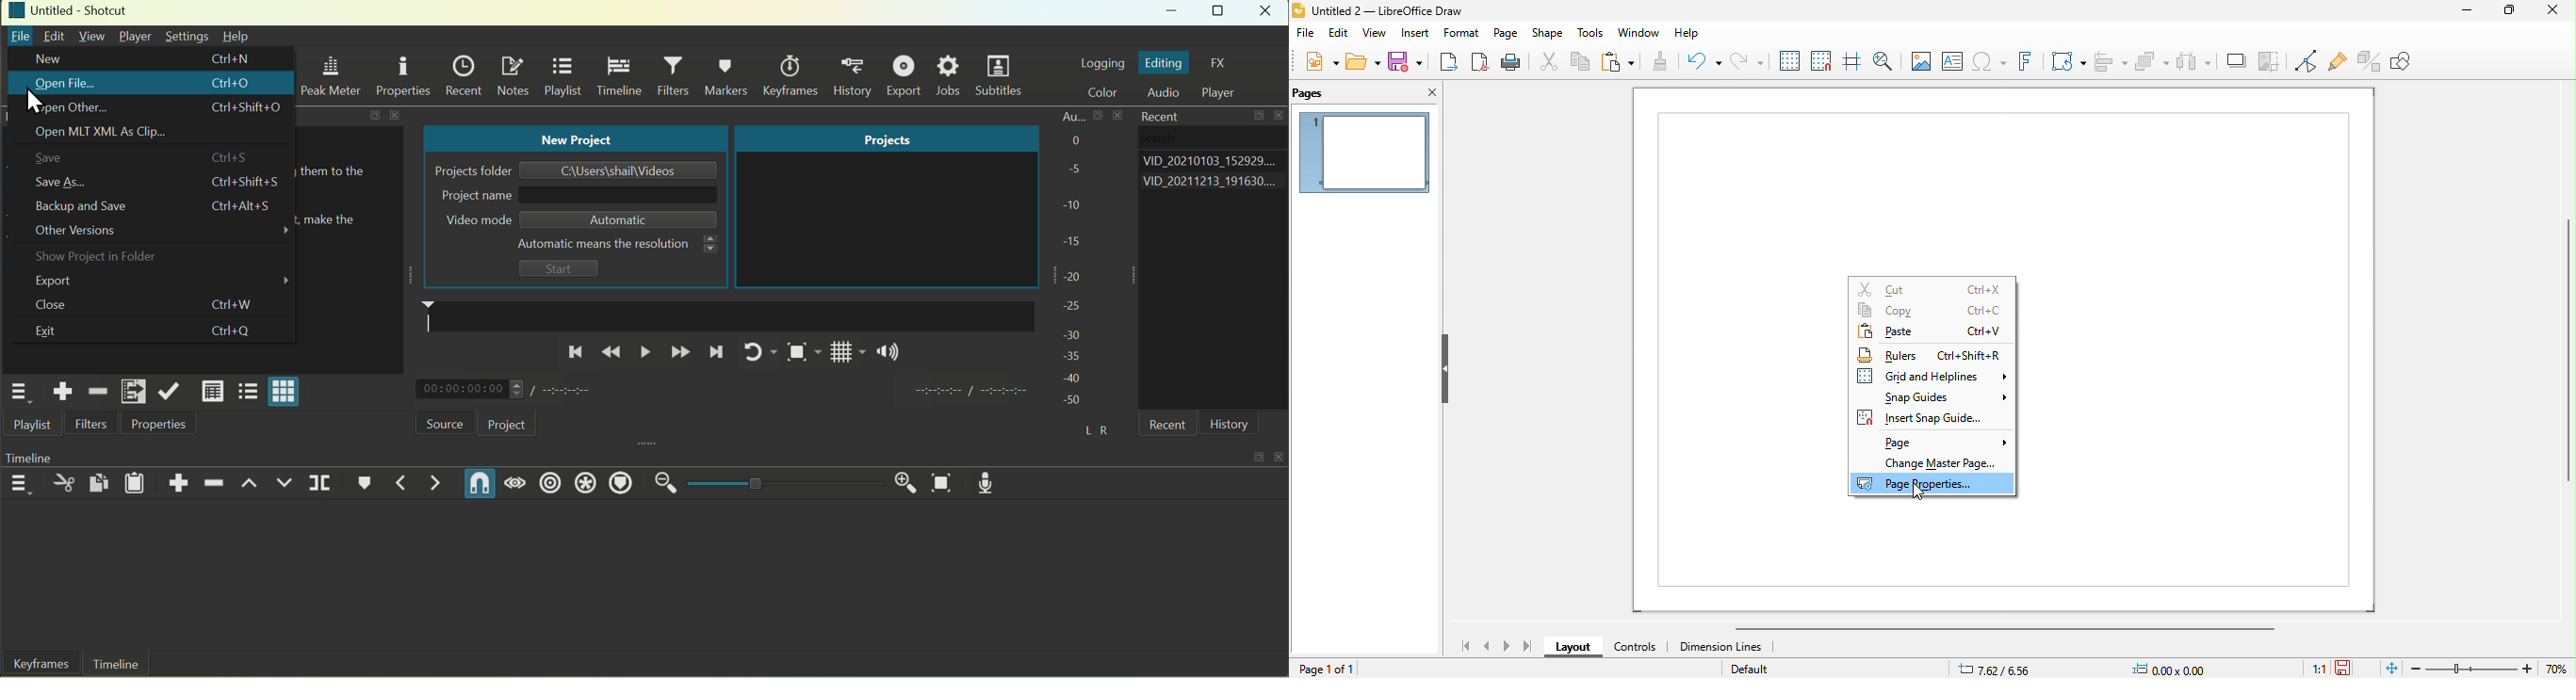  Describe the element at coordinates (1787, 58) in the screenshot. I see `display grid` at that location.